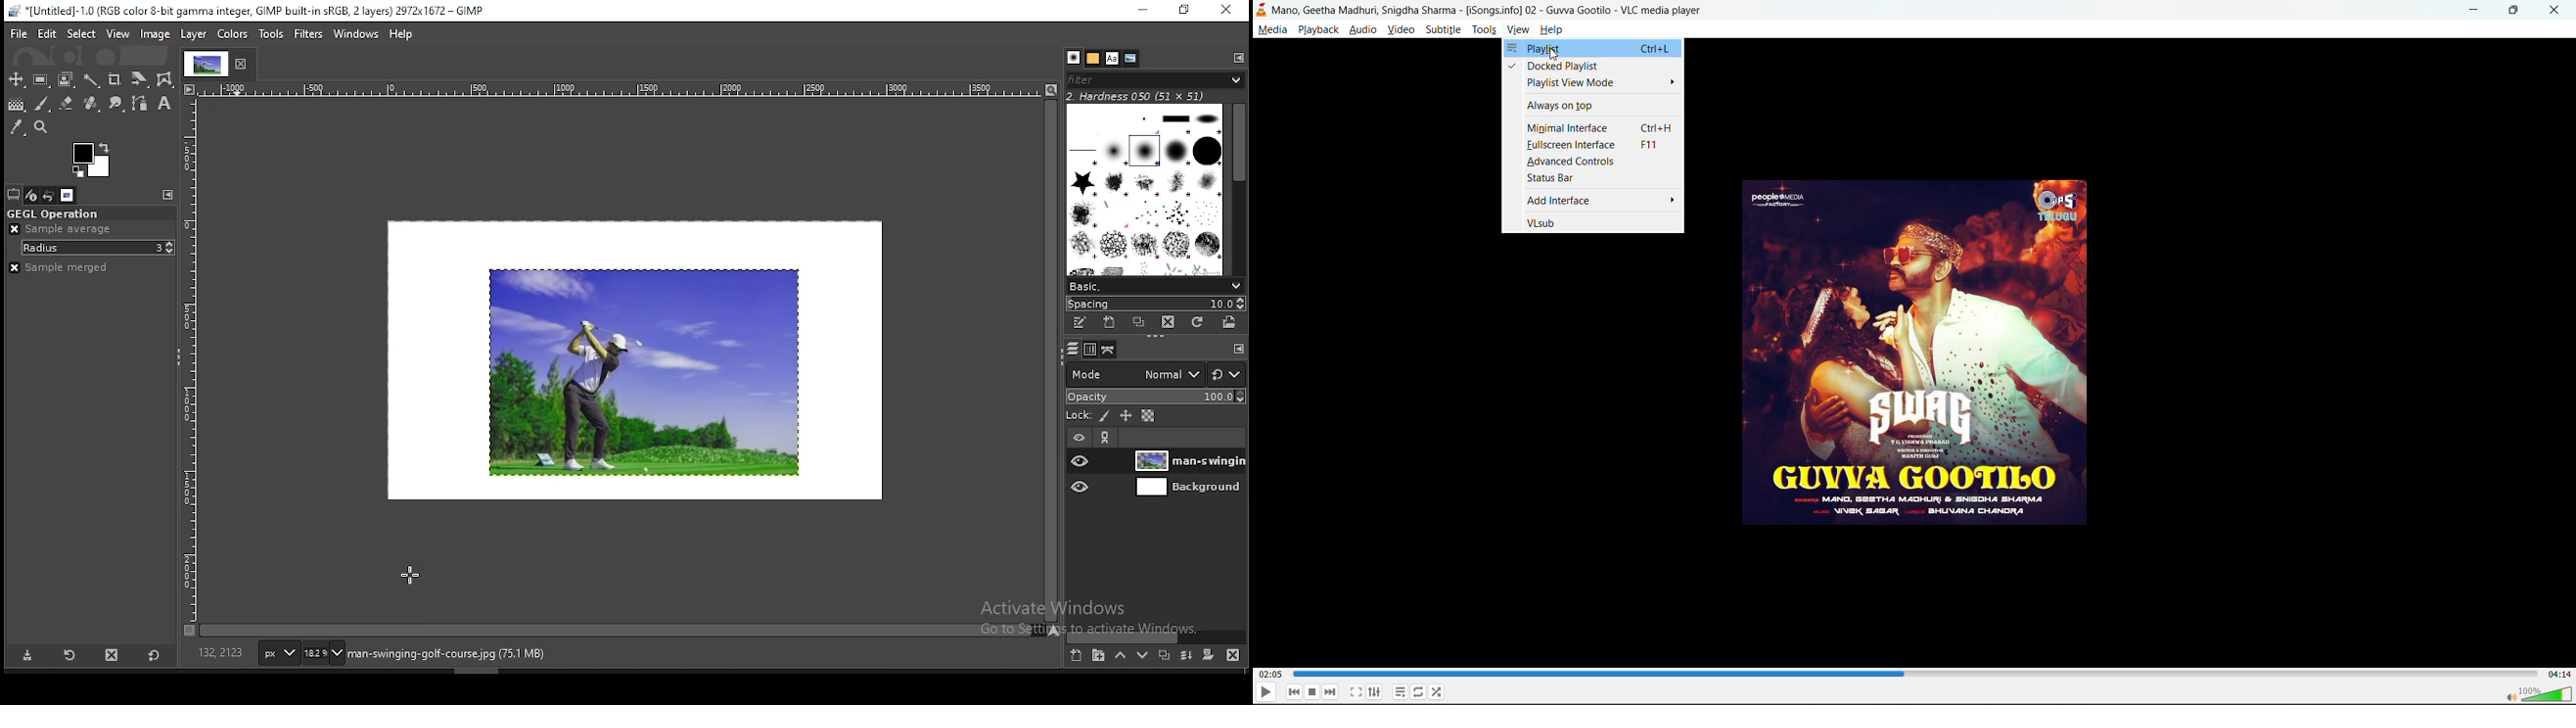 This screenshot has height=728, width=2576. Describe the element at coordinates (93, 105) in the screenshot. I see `eraser tool` at that location.